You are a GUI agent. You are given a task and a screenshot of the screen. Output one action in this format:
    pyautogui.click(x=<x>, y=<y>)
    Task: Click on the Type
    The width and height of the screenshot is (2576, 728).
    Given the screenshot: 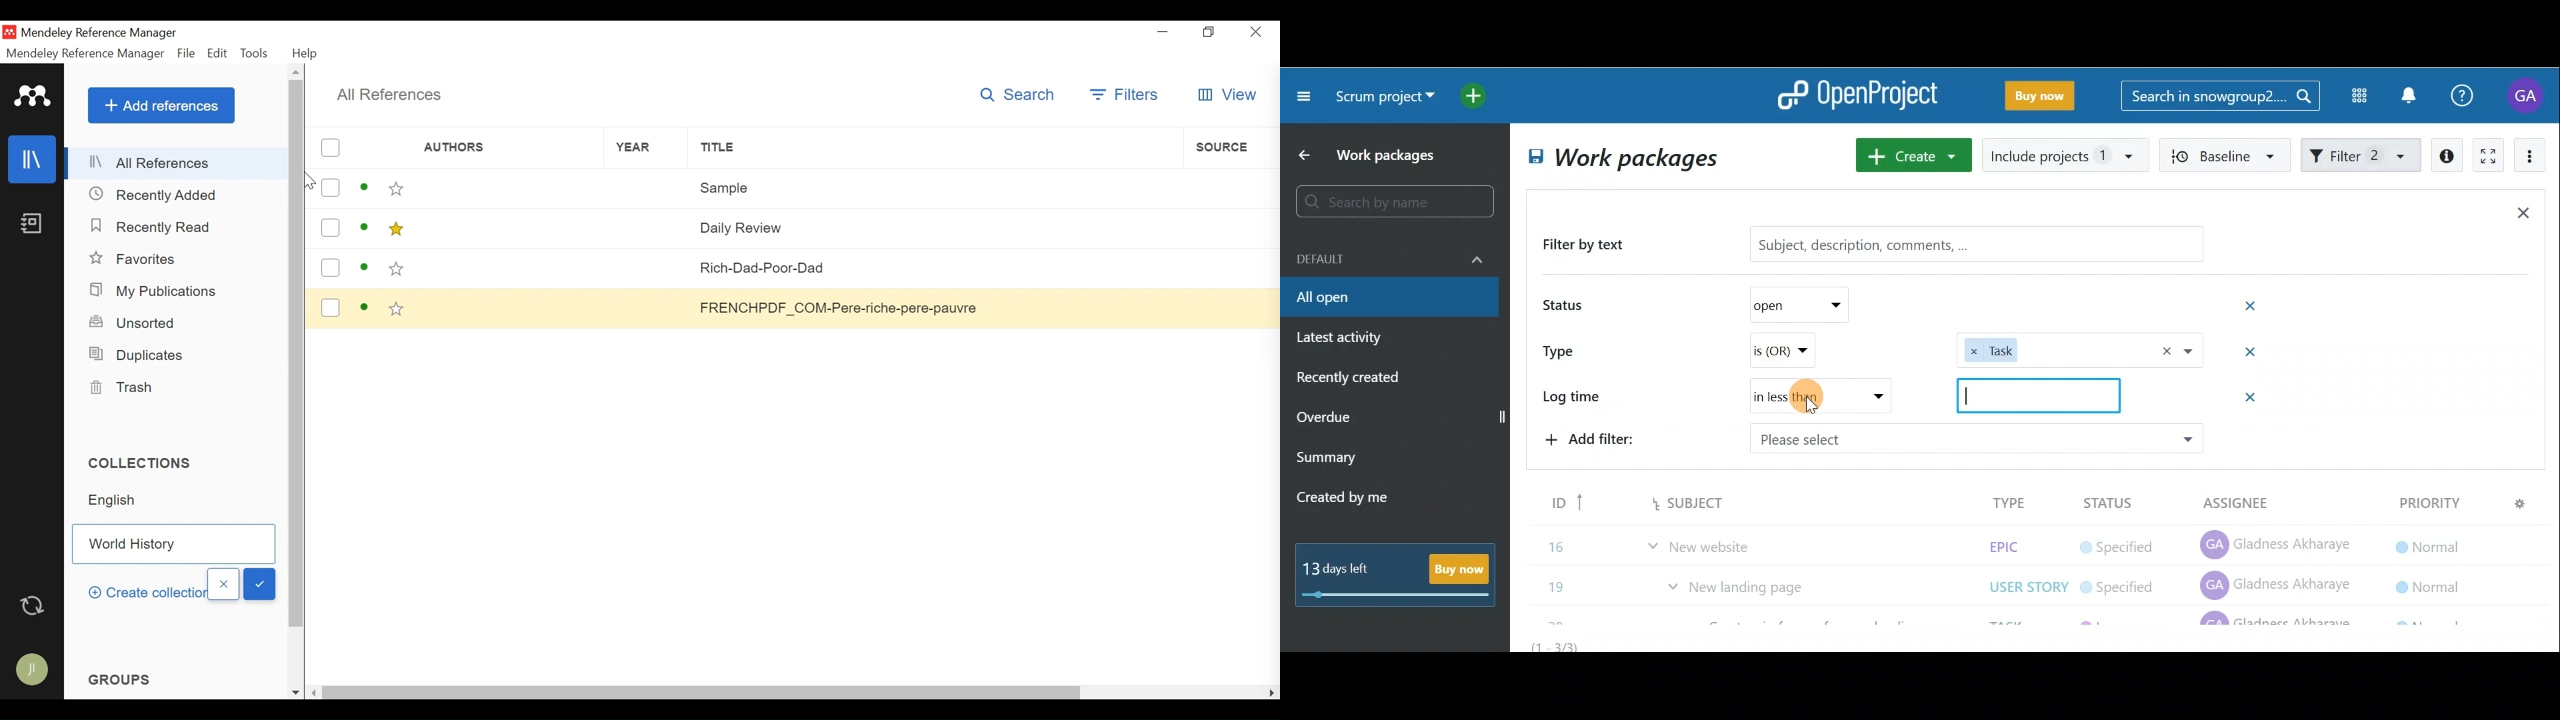 What is the action you would take?
    pyautogui.click(x=1566, y=349)
    